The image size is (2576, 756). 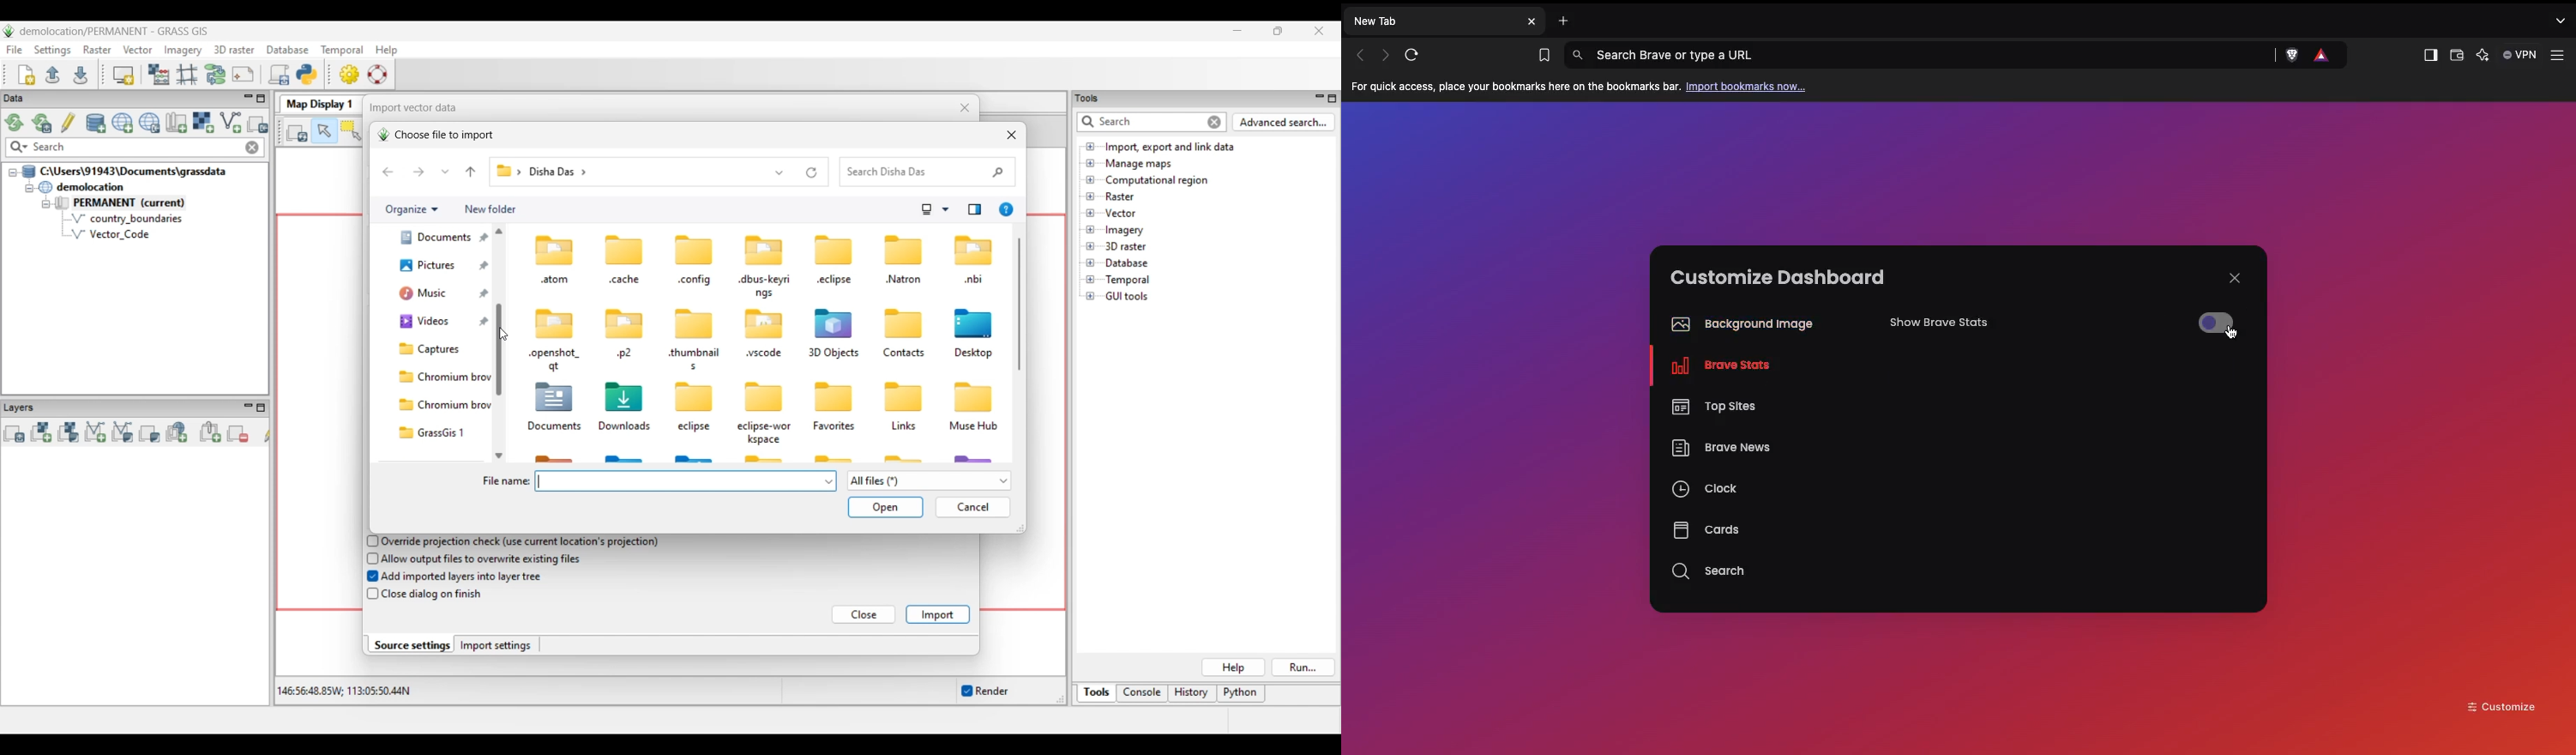 I want to click on New tab, so click(x=1432, y=20).